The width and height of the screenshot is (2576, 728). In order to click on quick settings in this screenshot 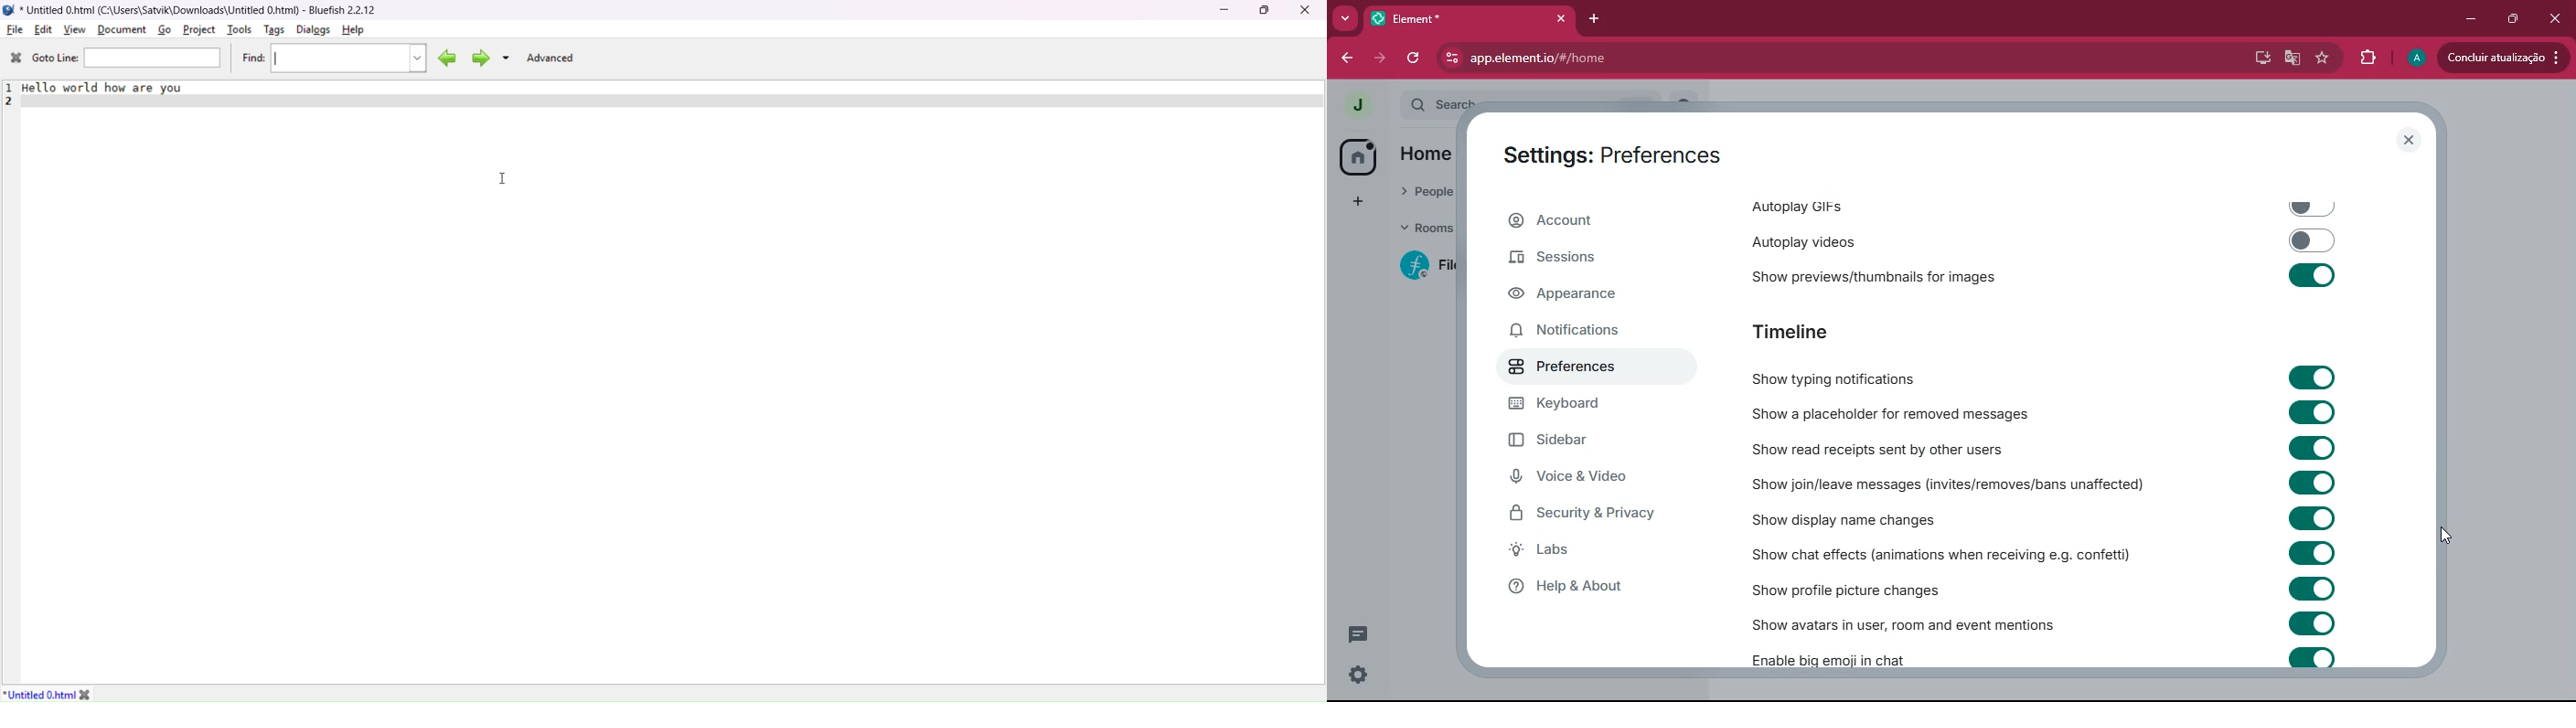, I will do `click(1359, 675)`.